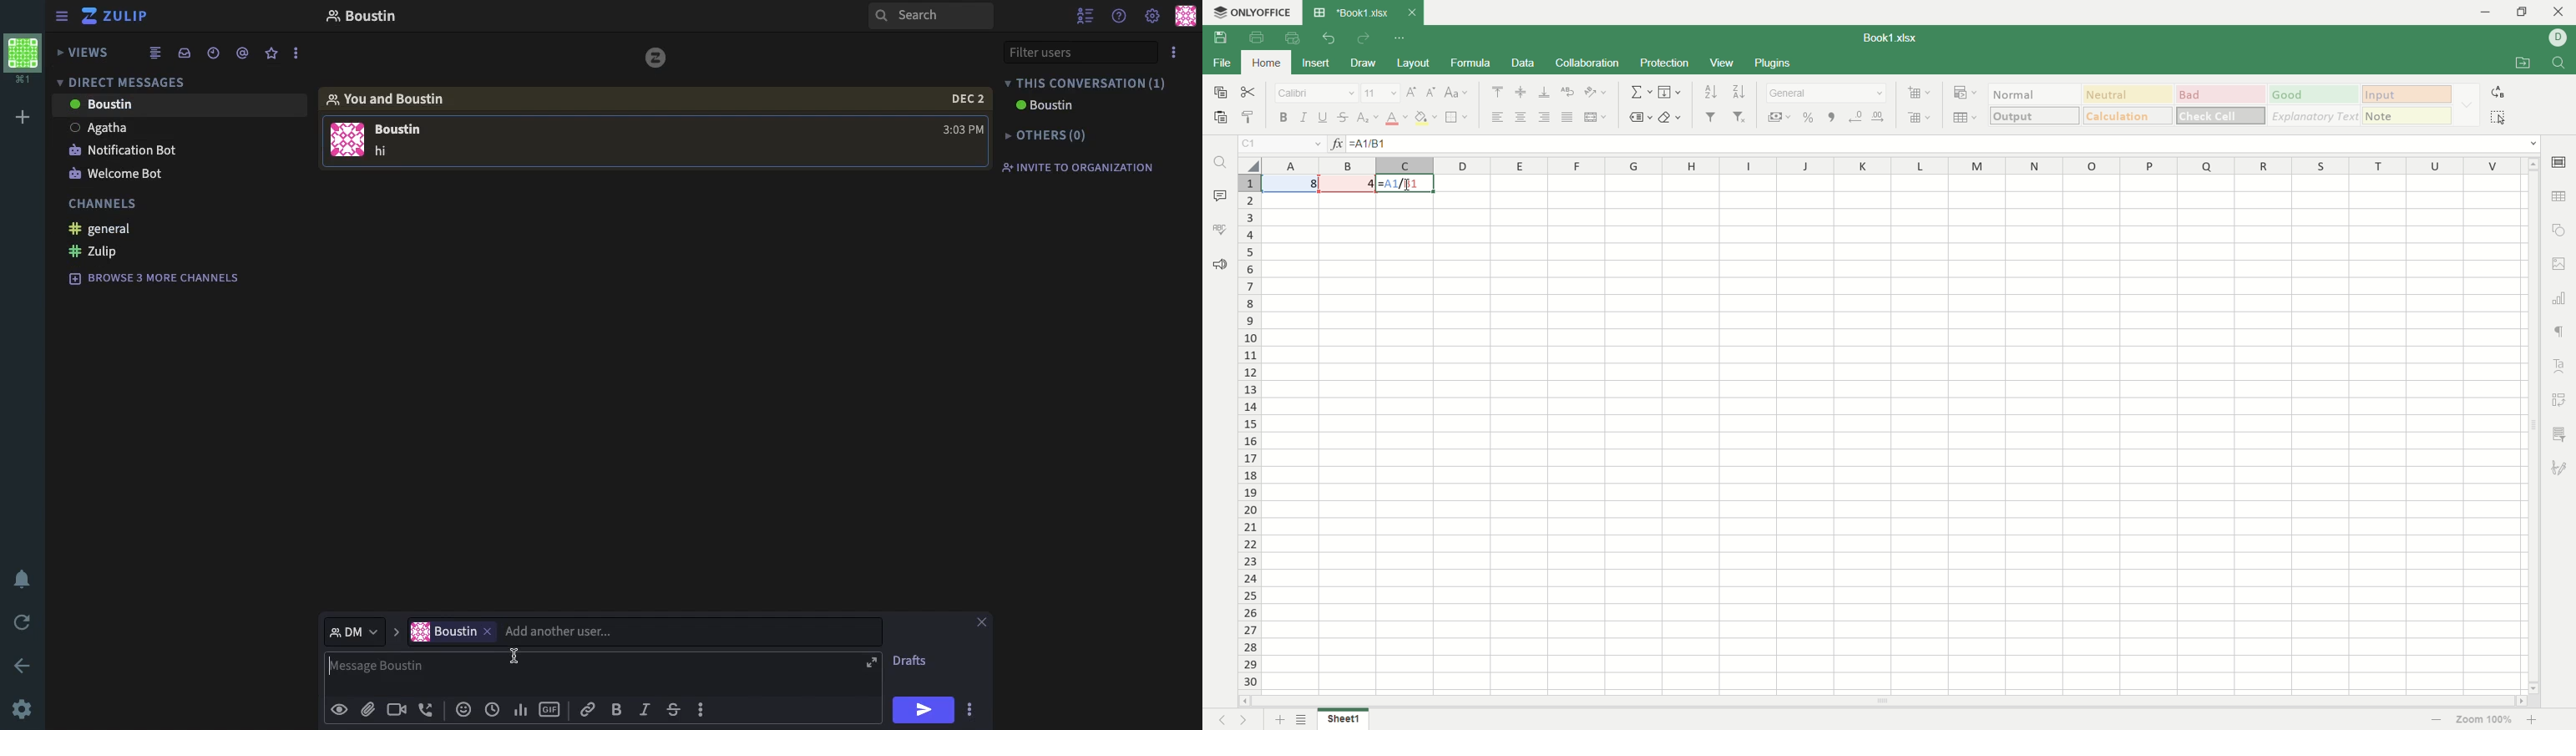  Describe the element at coordinates (2560, 61) in the screenshot. I see `find` at that location.